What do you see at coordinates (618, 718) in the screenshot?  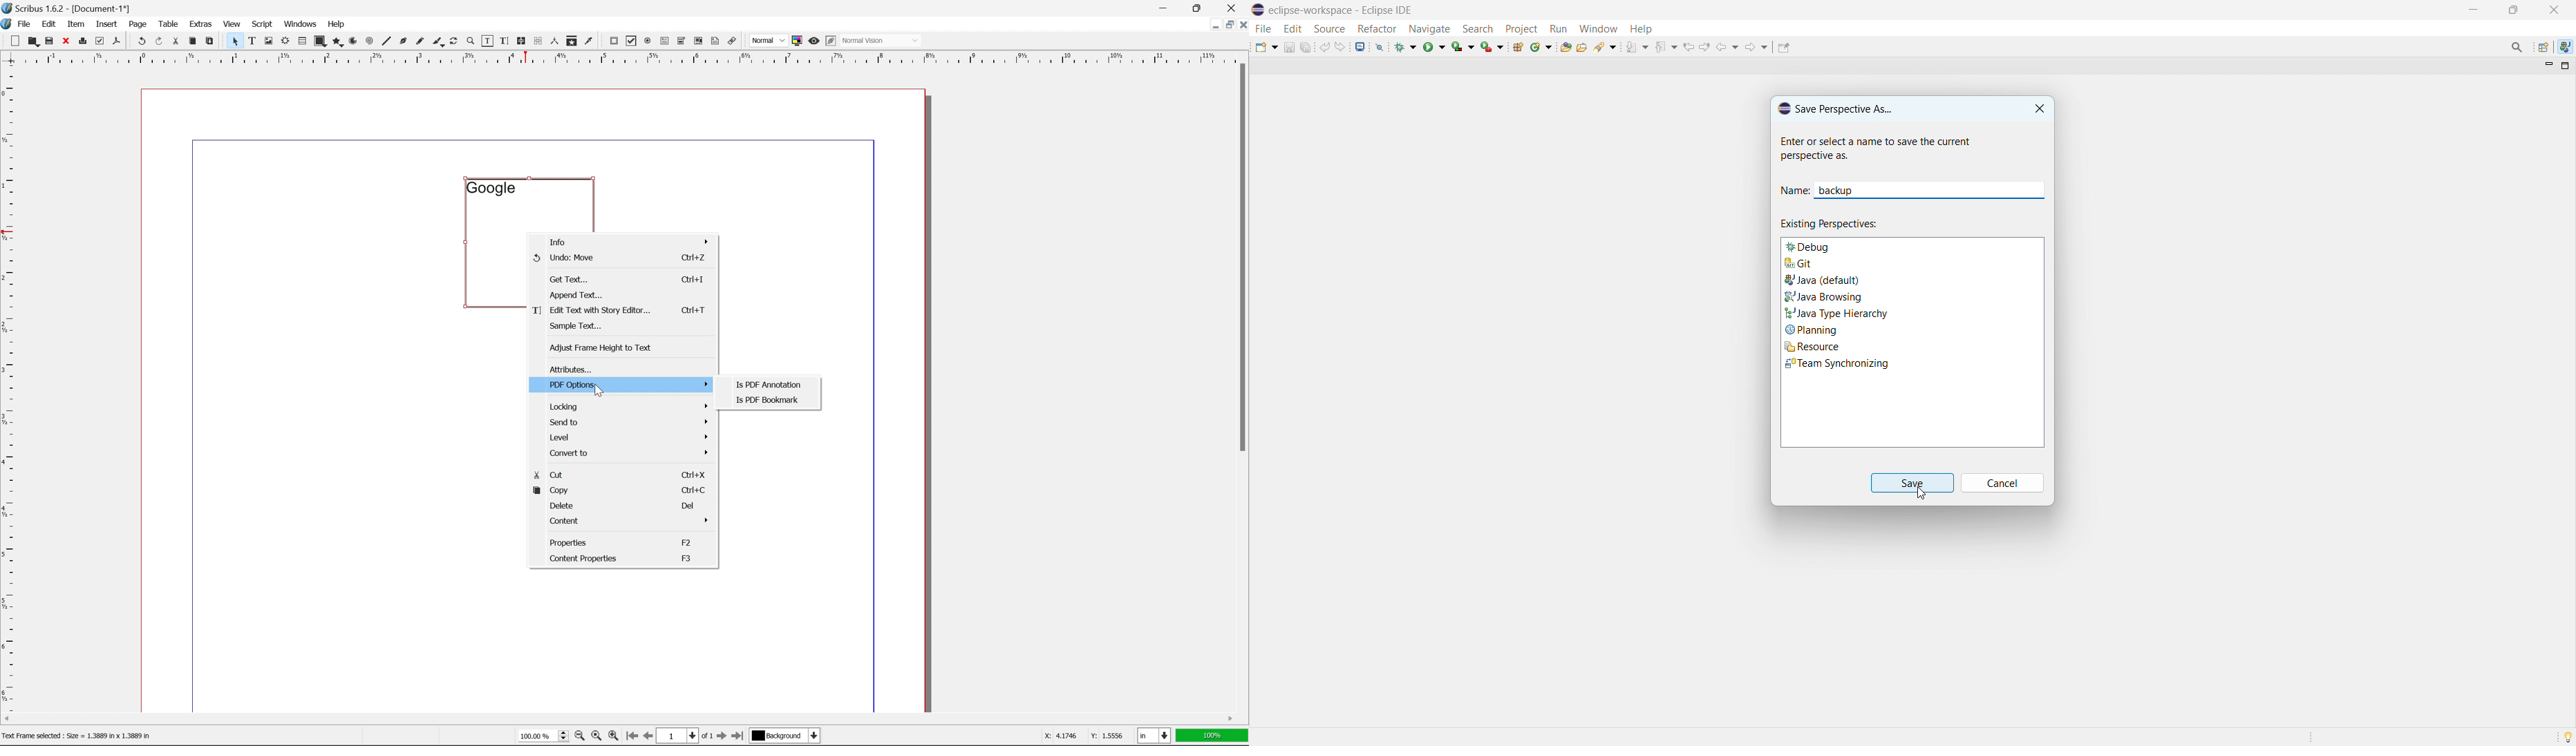 I see `scroll bar` at bounding box center [618, 718].